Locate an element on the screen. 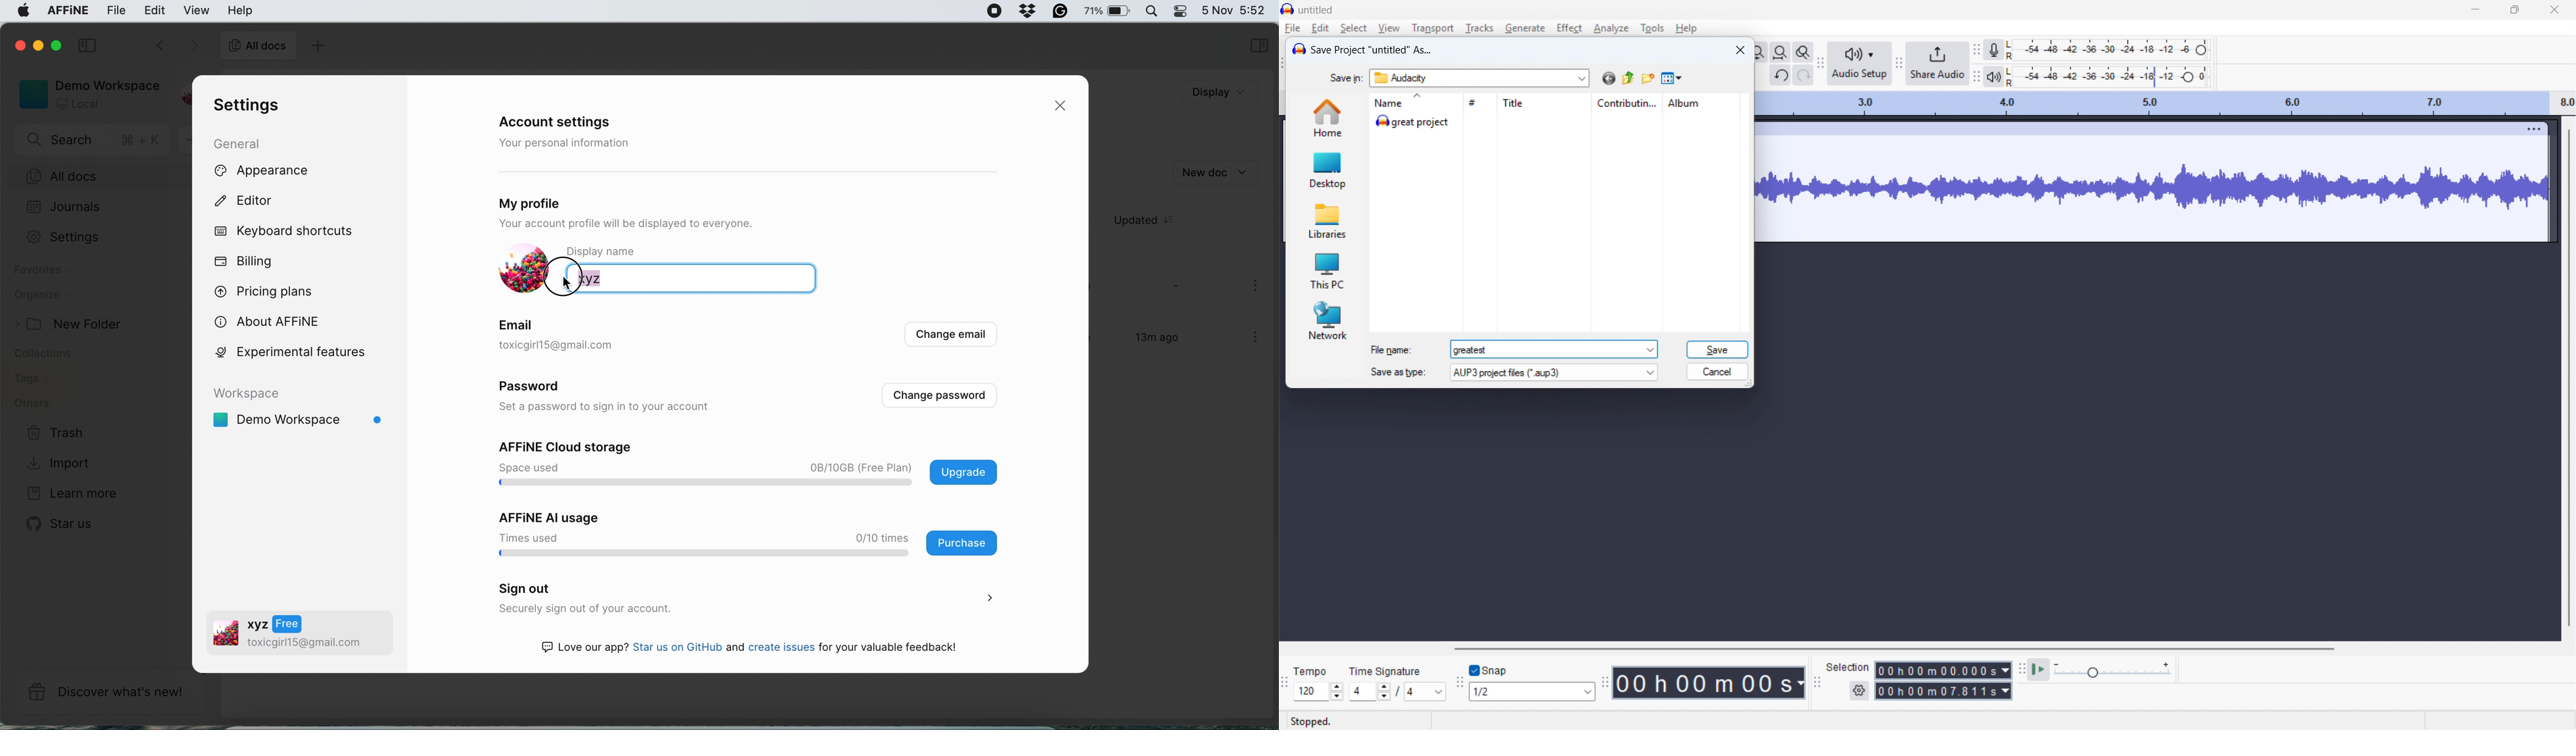 This screenshot has height=756, width=2576. spotlight search is located at coordinates (1150, 10).